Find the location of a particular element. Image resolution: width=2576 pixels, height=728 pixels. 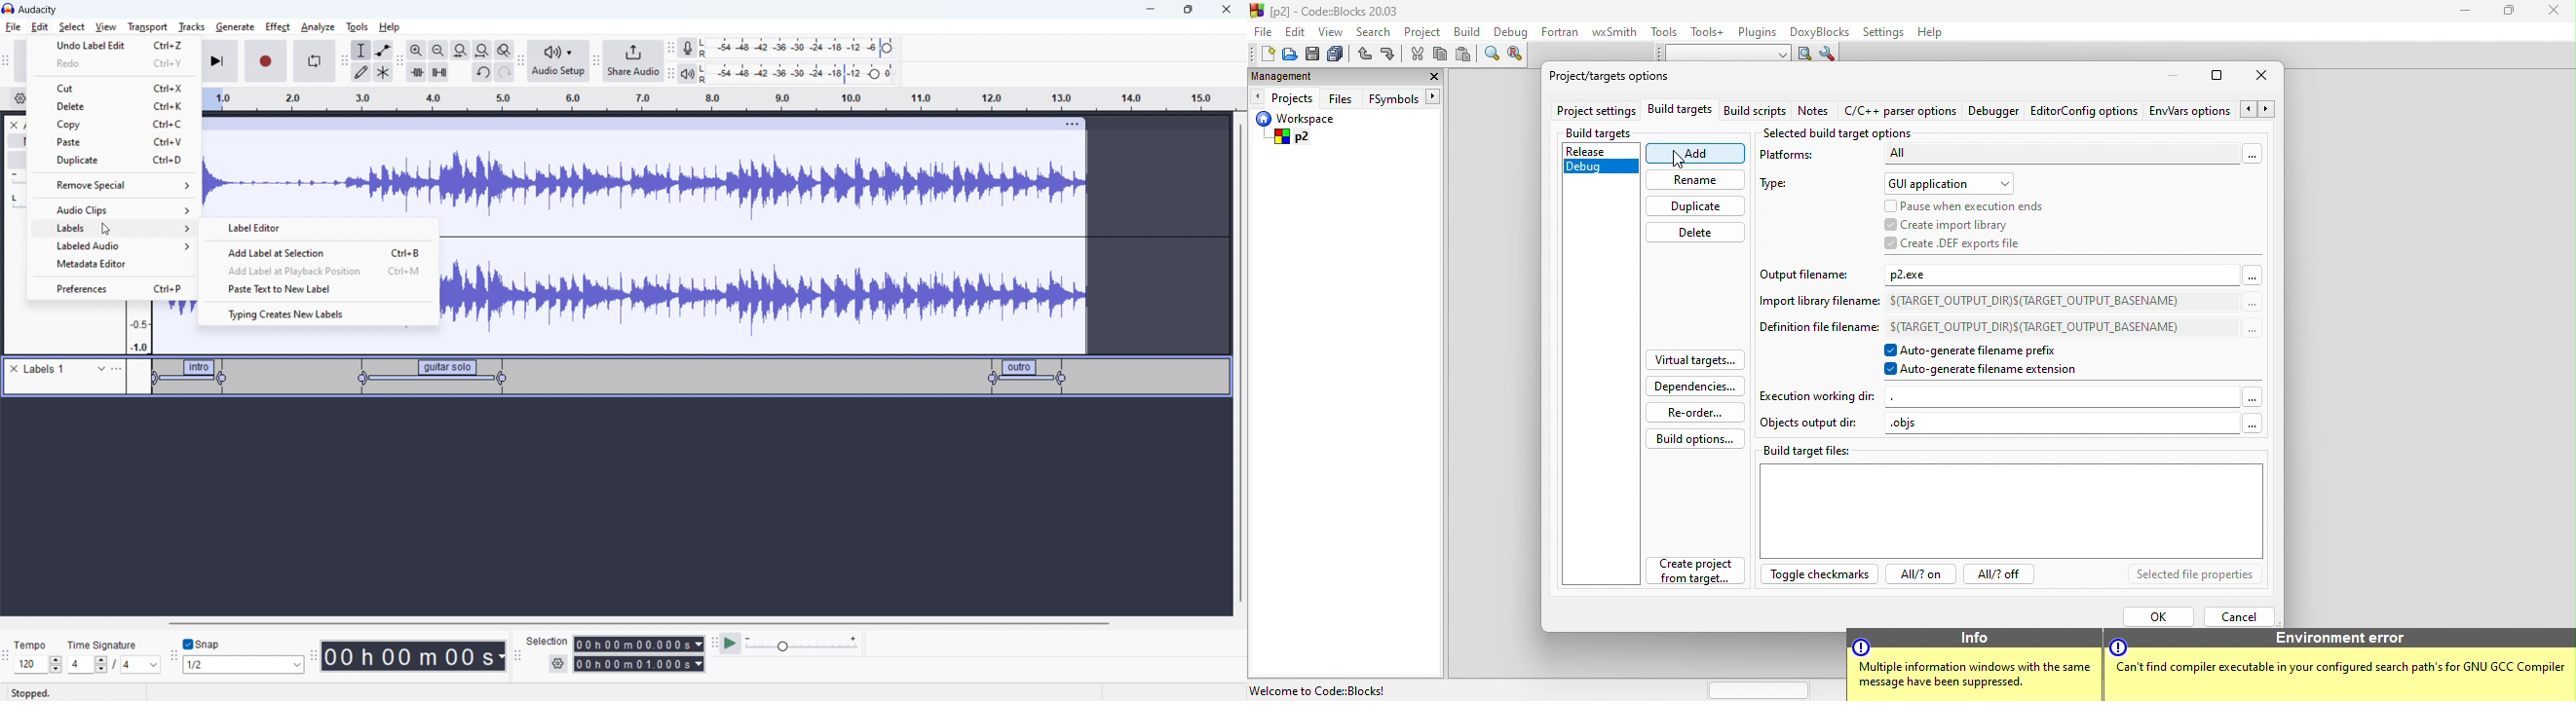

create import library  is located at coordinates (1967, 225).